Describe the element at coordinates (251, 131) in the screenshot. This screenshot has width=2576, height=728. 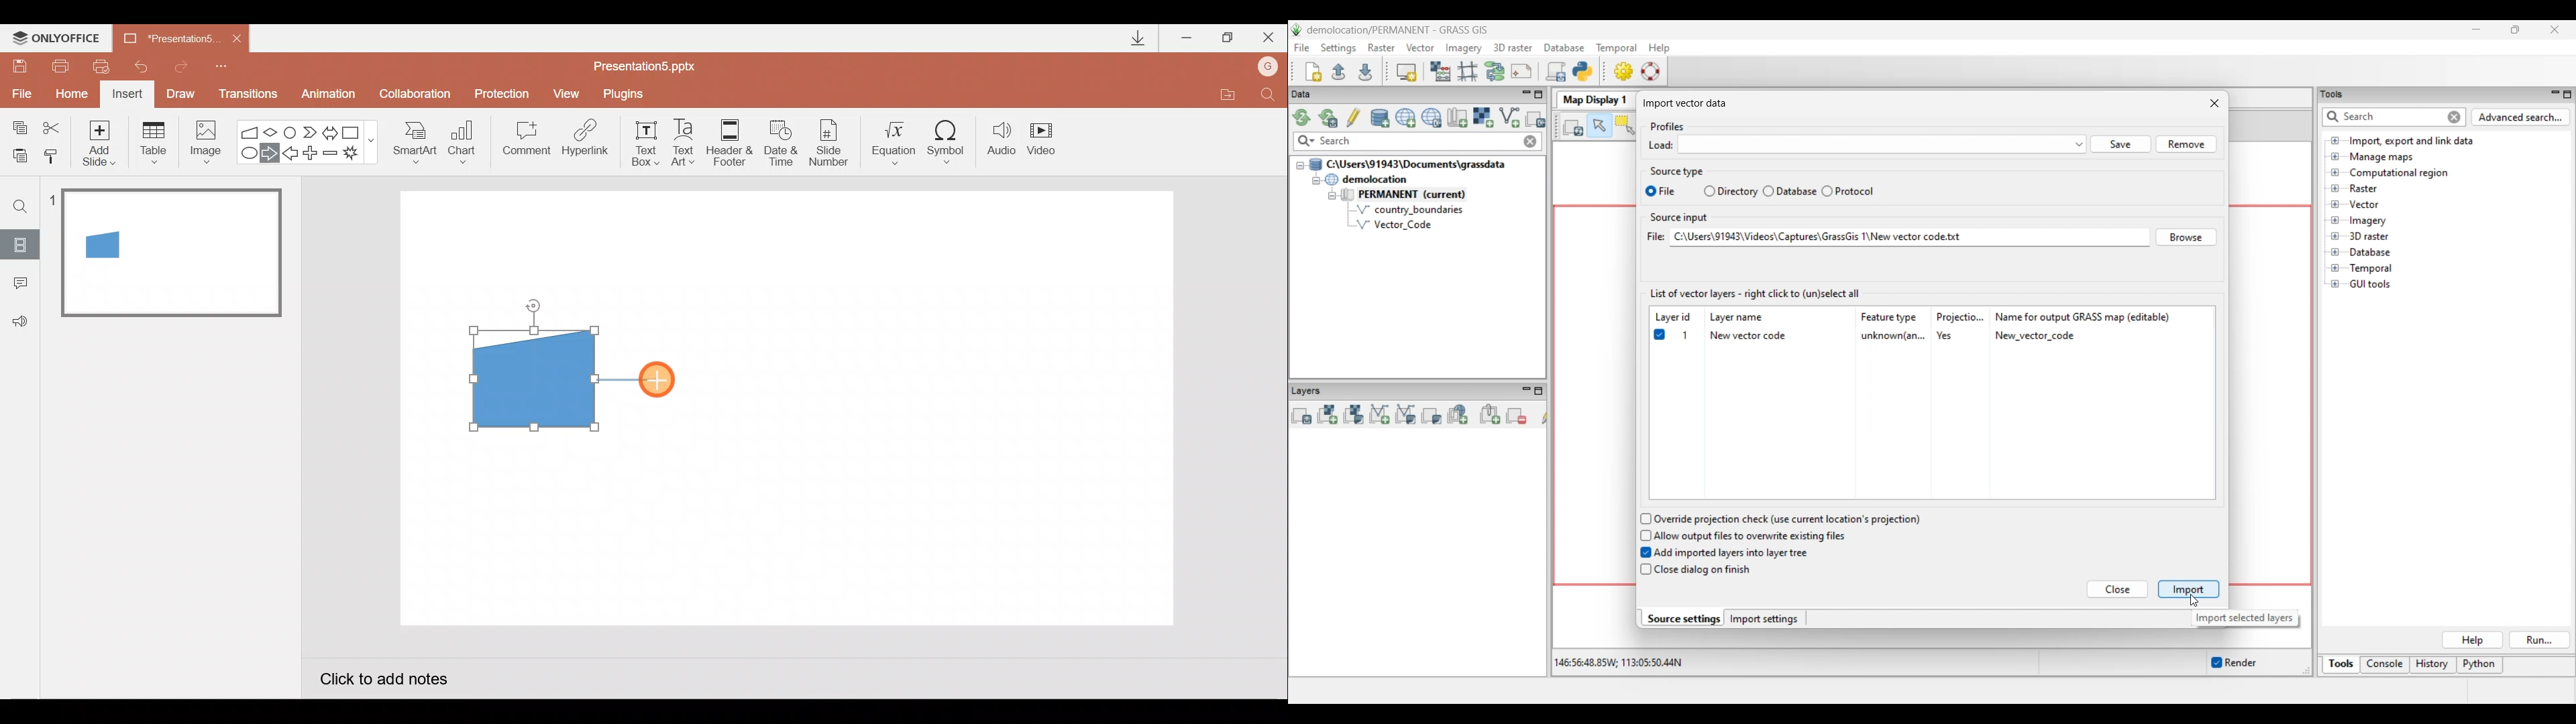
I see `Flowchart - manual input` at that location.